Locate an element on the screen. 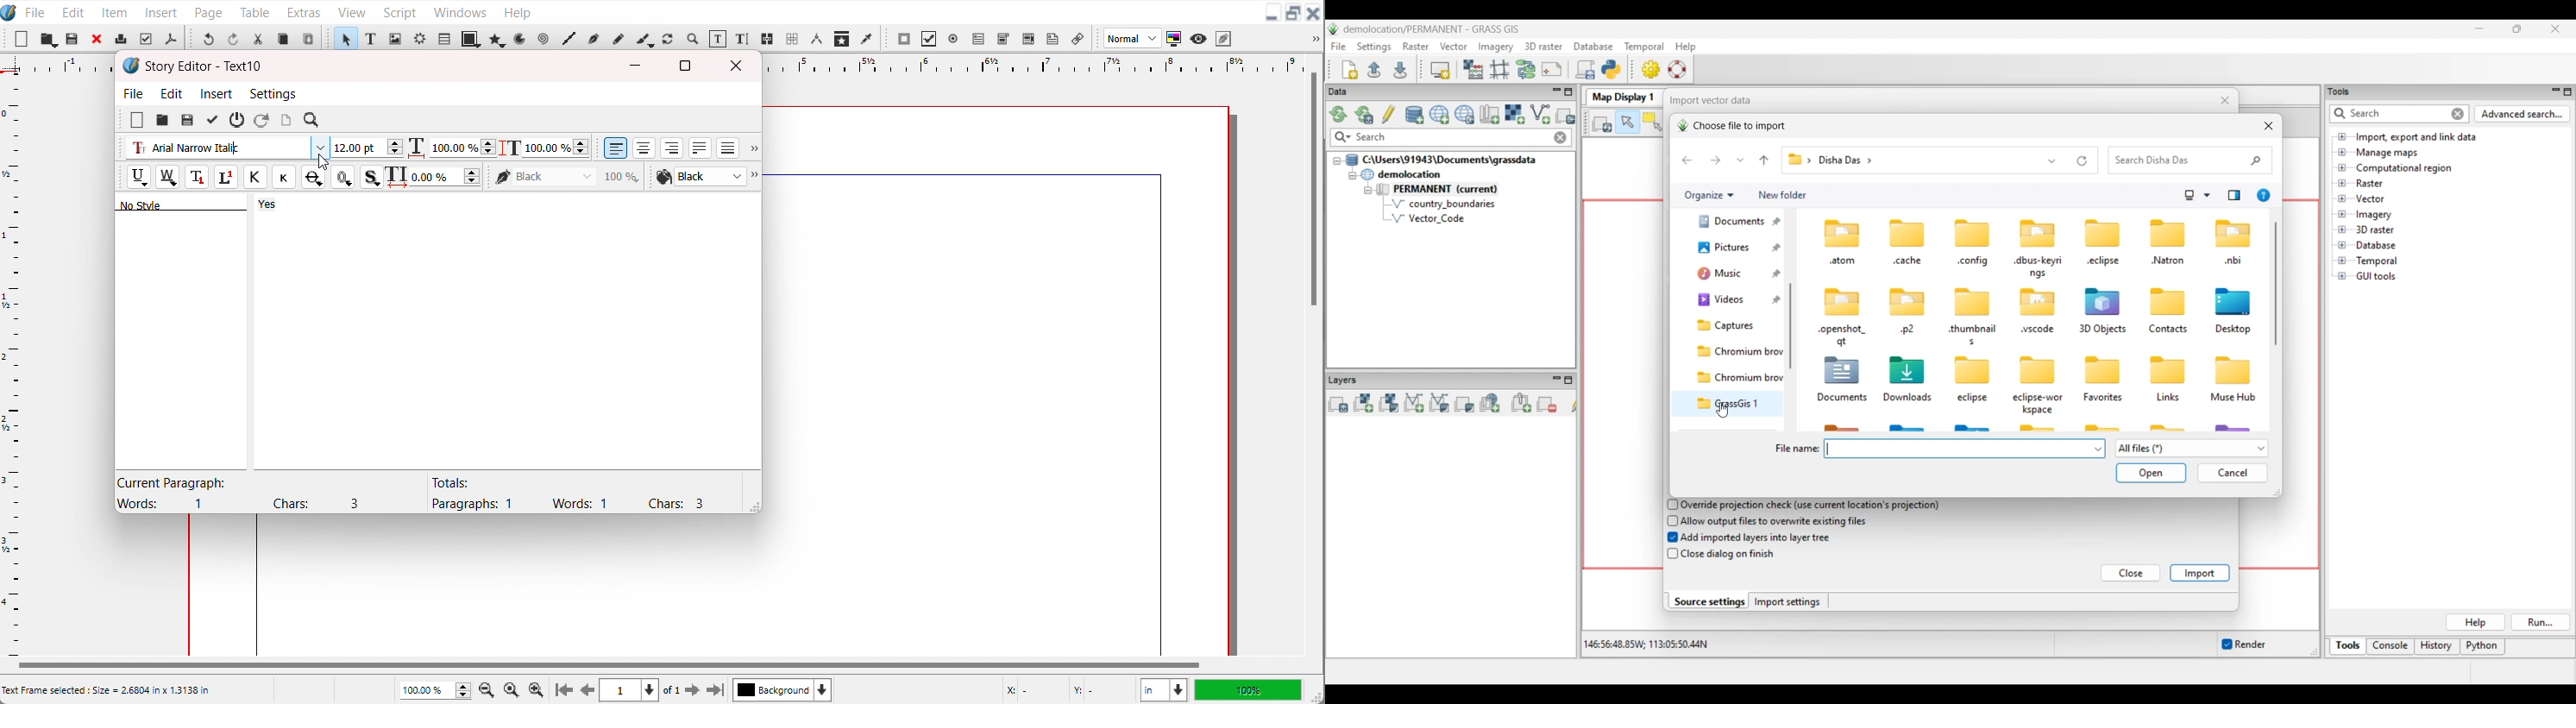 Image resolution: width=2576 pixels, height=728 pixels. Eye Dropper is located at coordinates (868, 38).